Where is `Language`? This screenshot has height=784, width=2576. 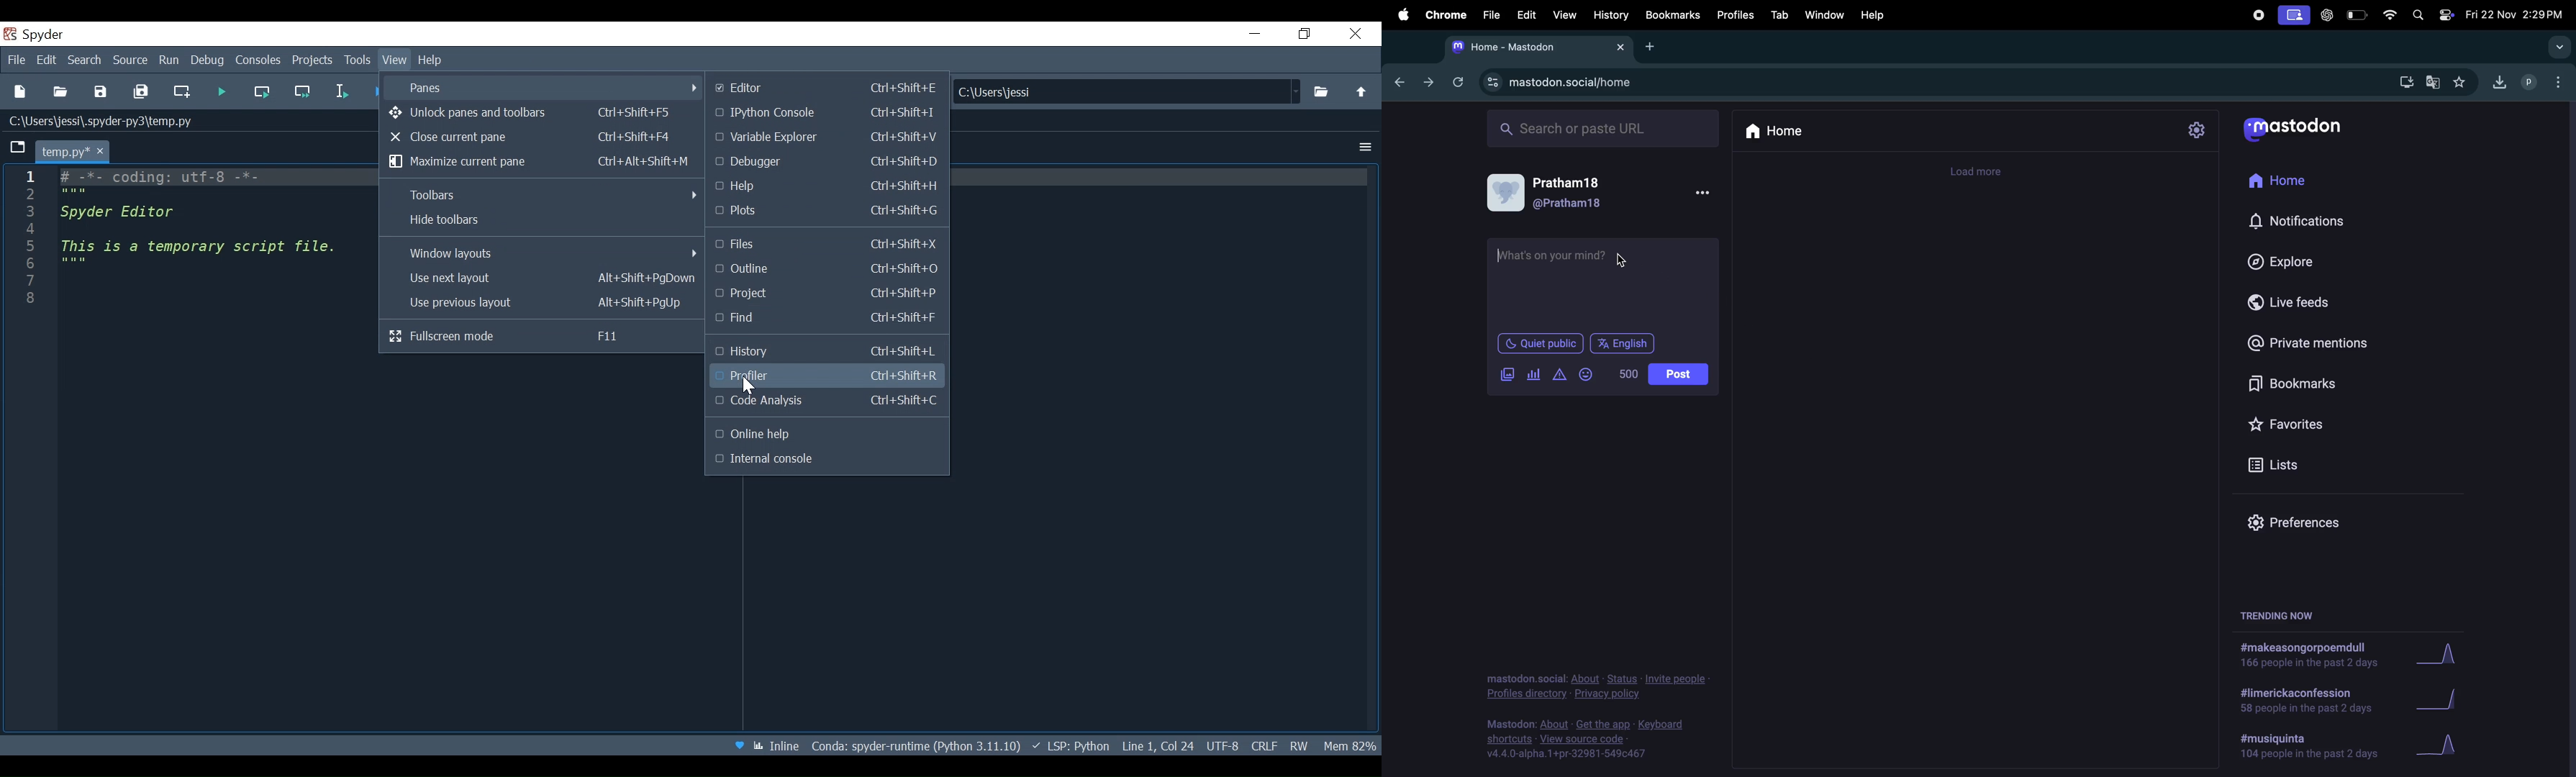
Language is located at coordinates (1069, 744).